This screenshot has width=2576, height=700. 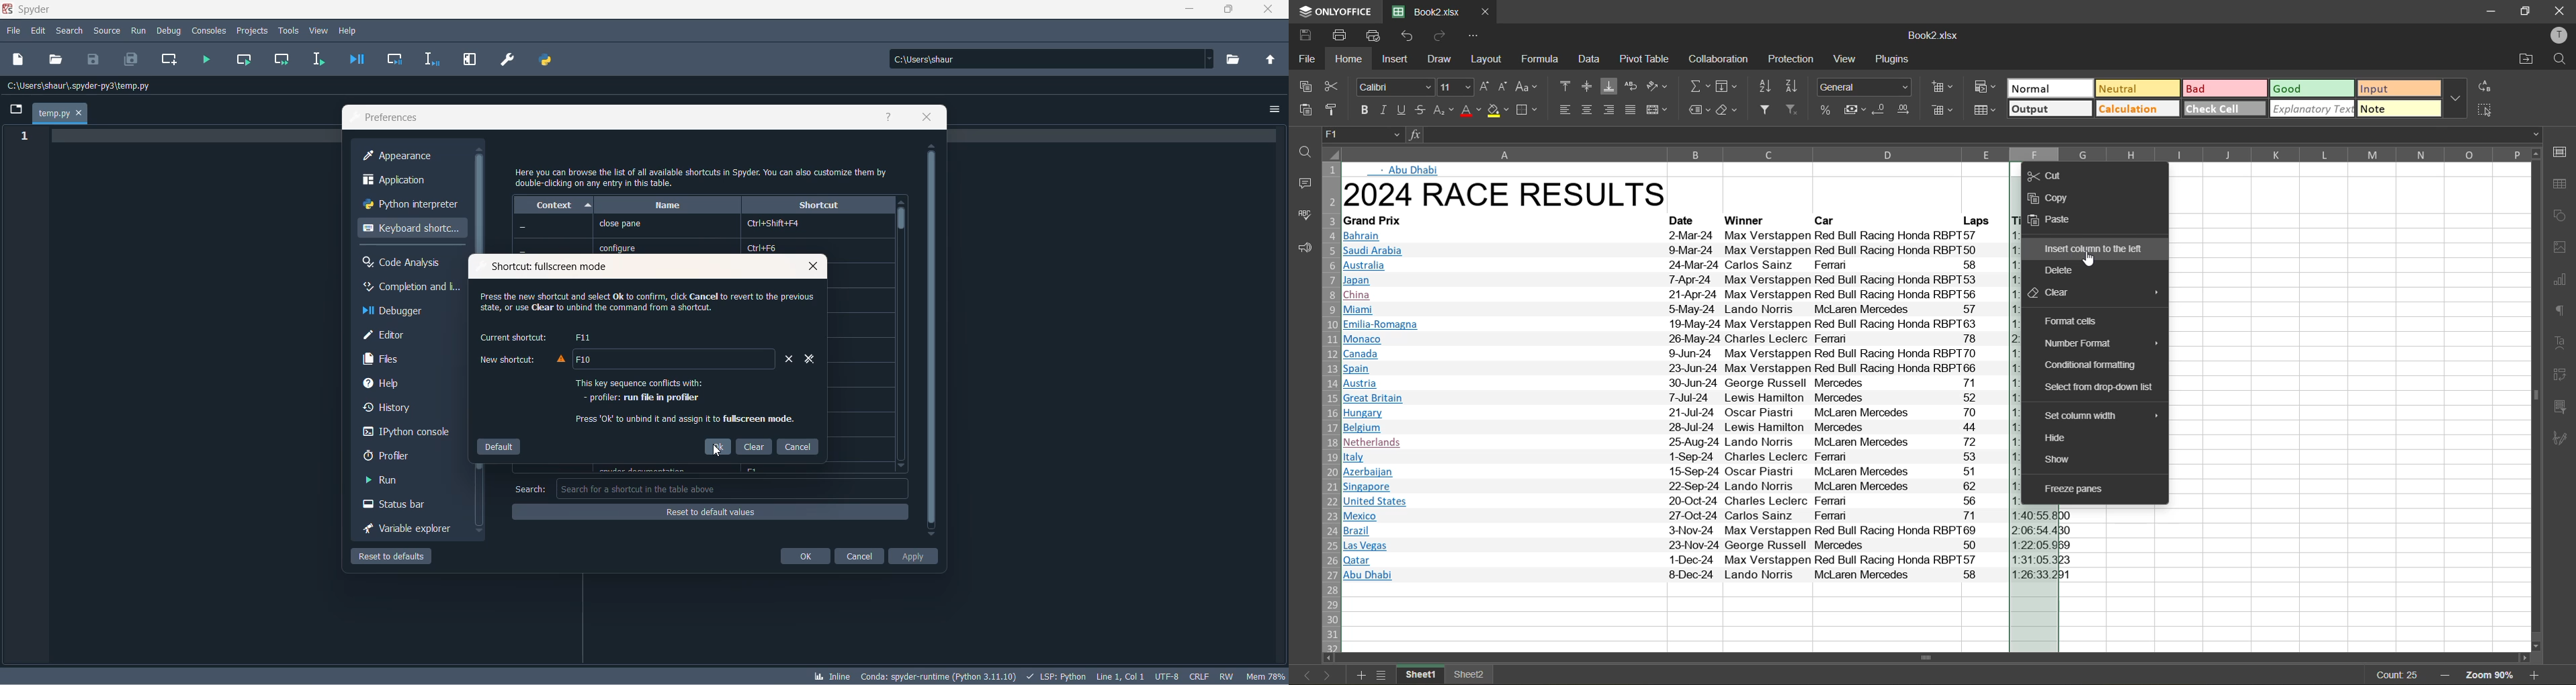 What do you see at coordinates (413, 336) in the screenshot?
I see `editor` at bounding box center [413, 336].